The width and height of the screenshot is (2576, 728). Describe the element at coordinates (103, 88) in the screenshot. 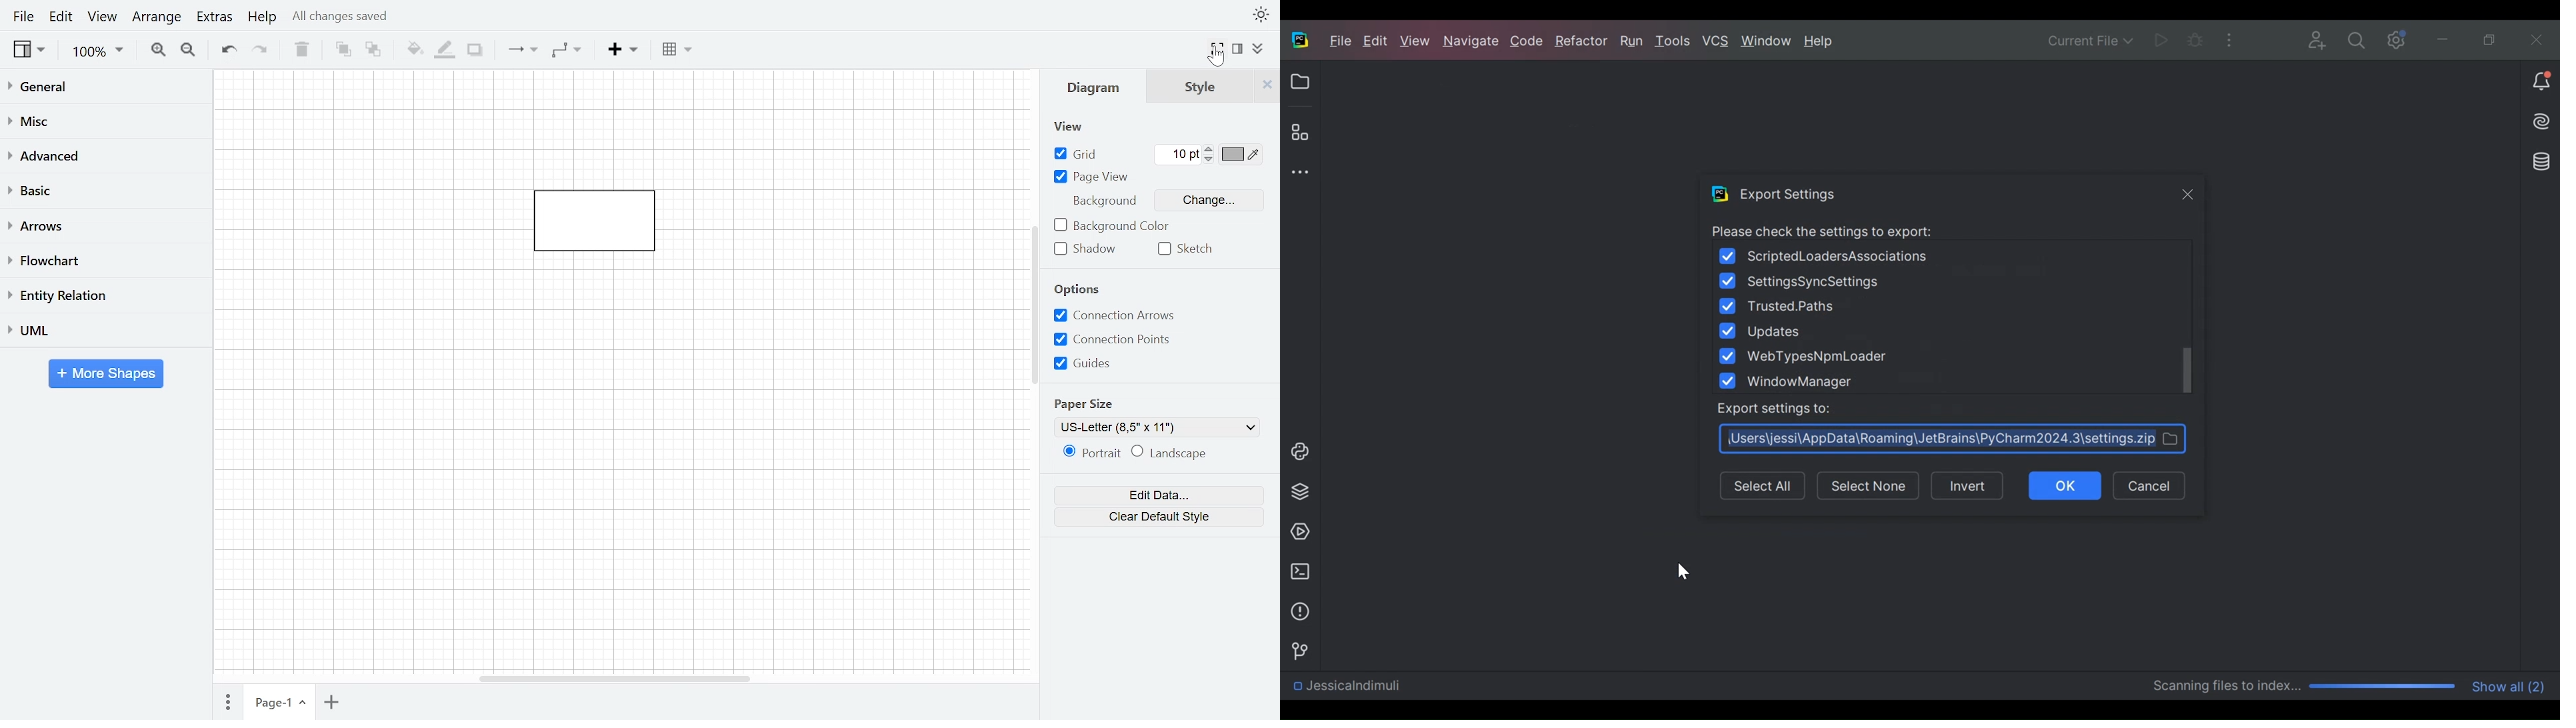

I see `General` at that location.